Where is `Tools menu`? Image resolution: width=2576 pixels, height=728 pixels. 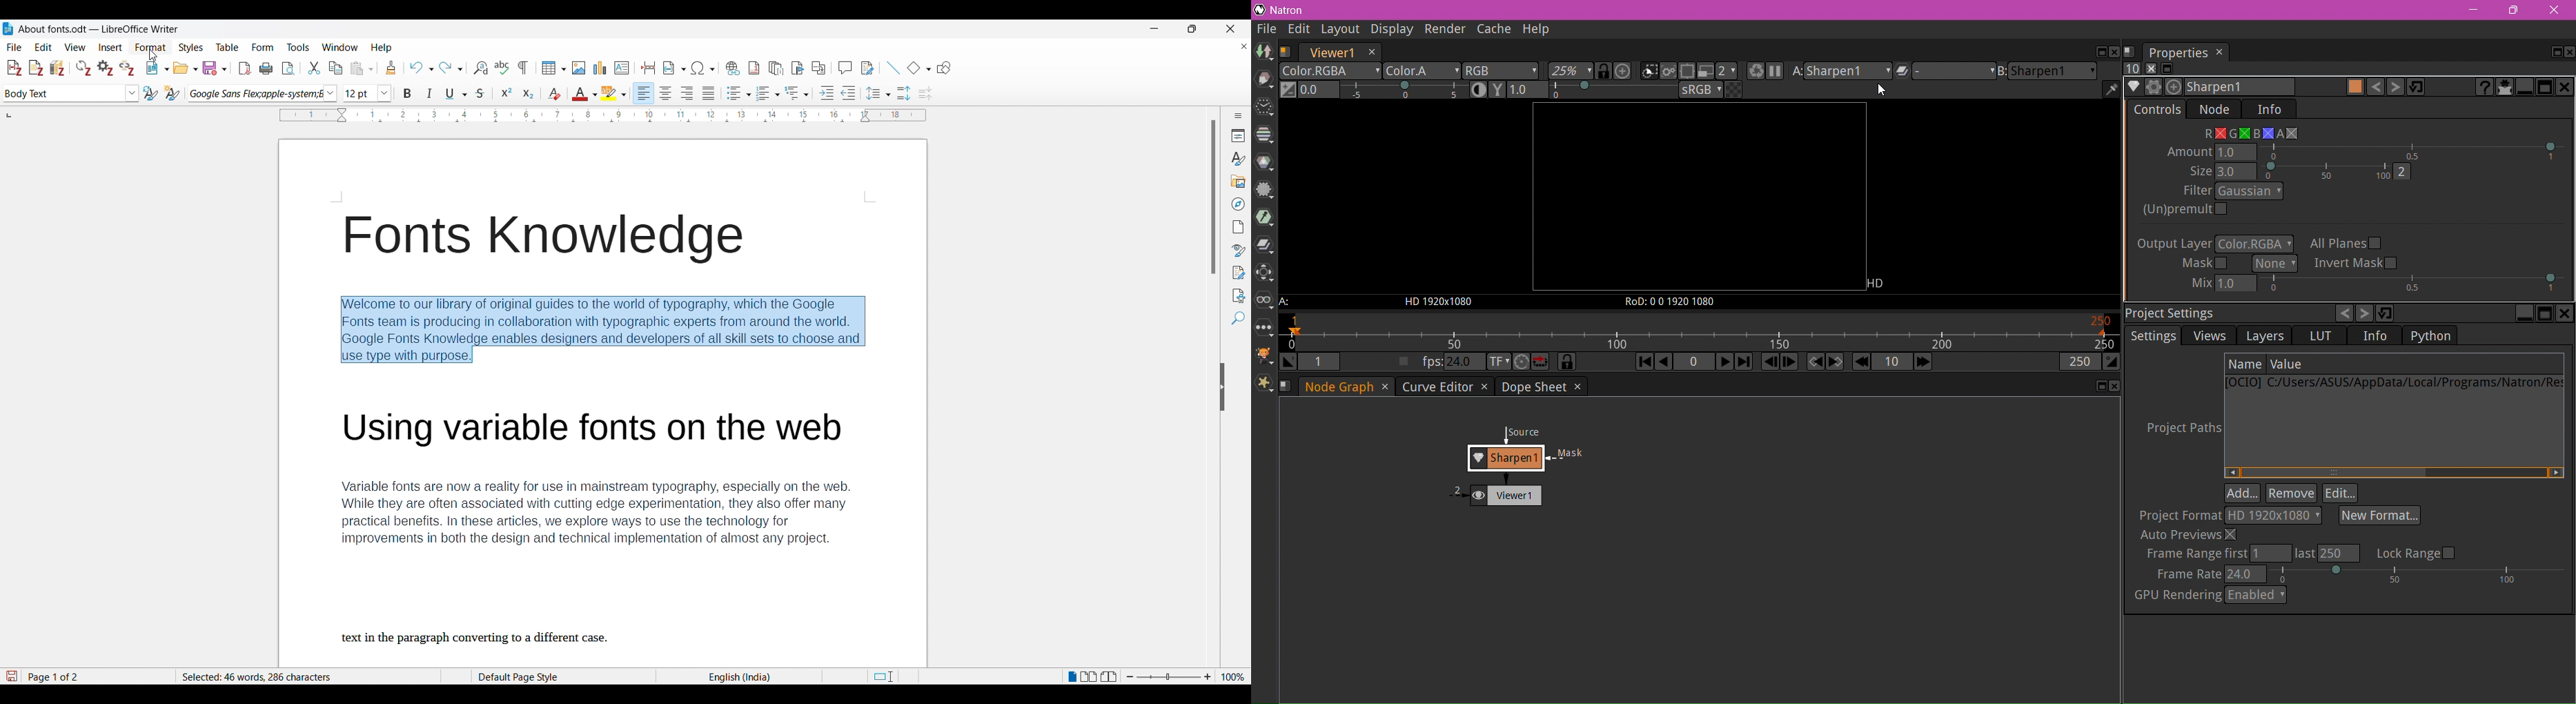
Tools menu is located at coordinates (298, 47).